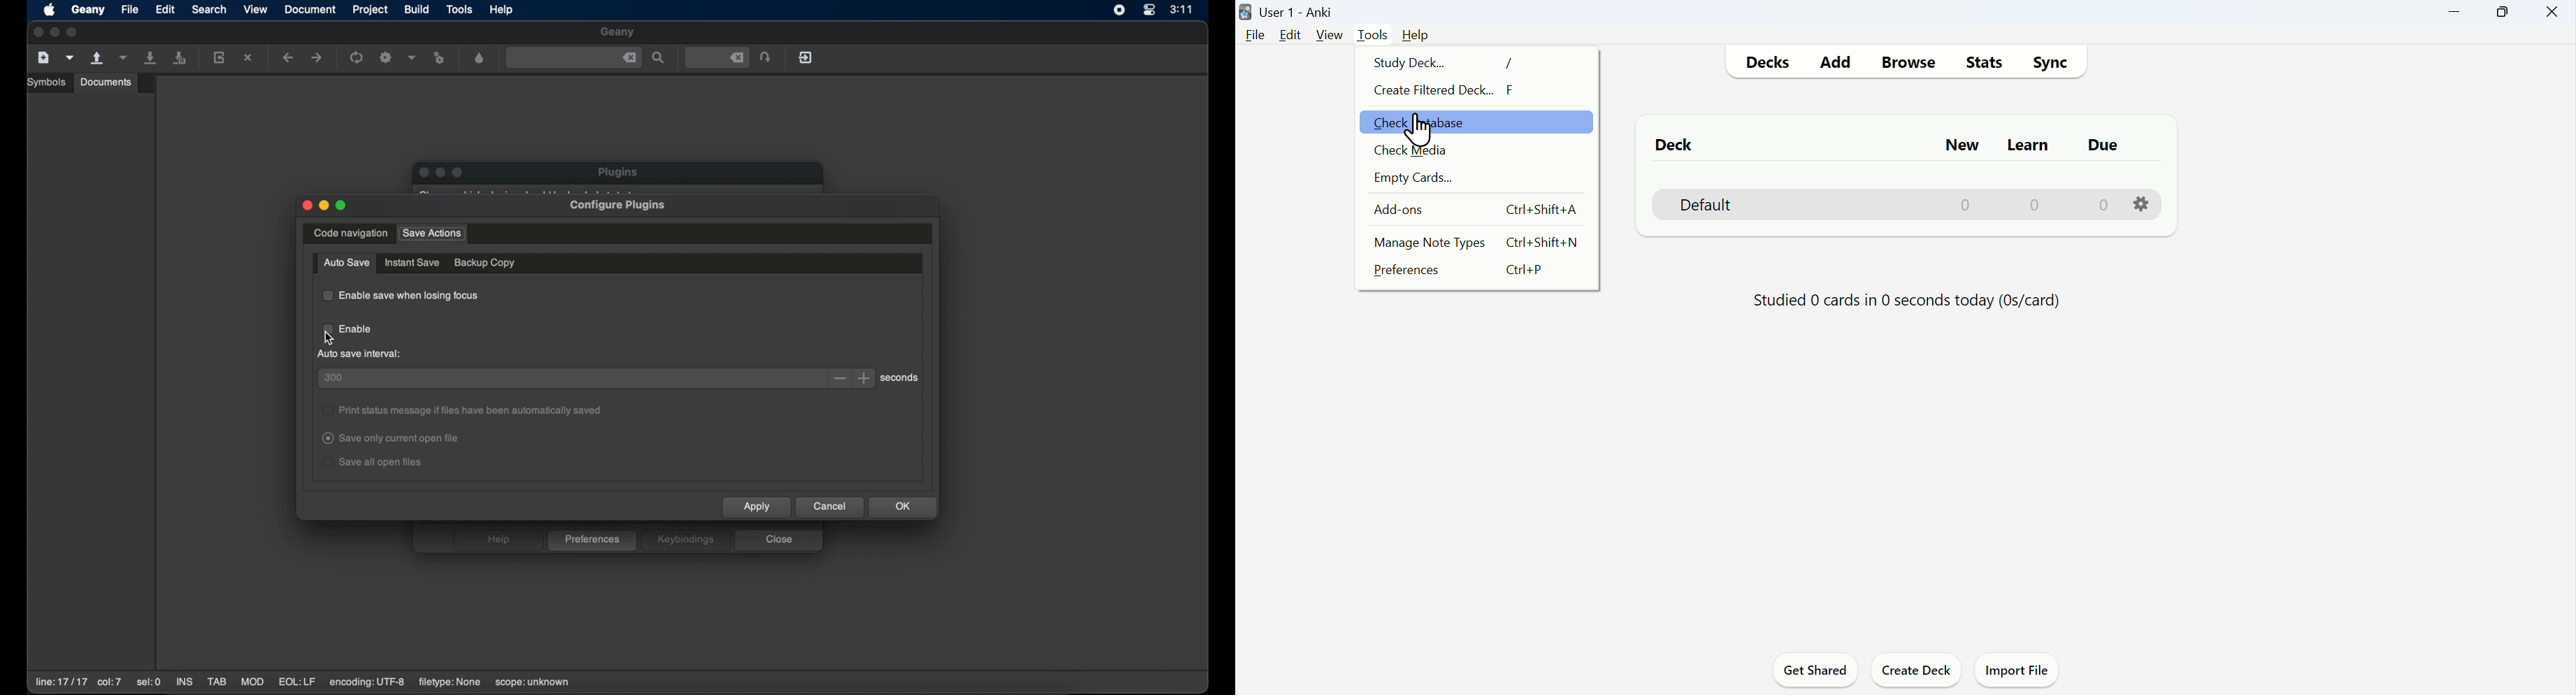 The height and width of the screenshot is (700, 2576). I want to click on save only current open file radio button, so click(392, 439).